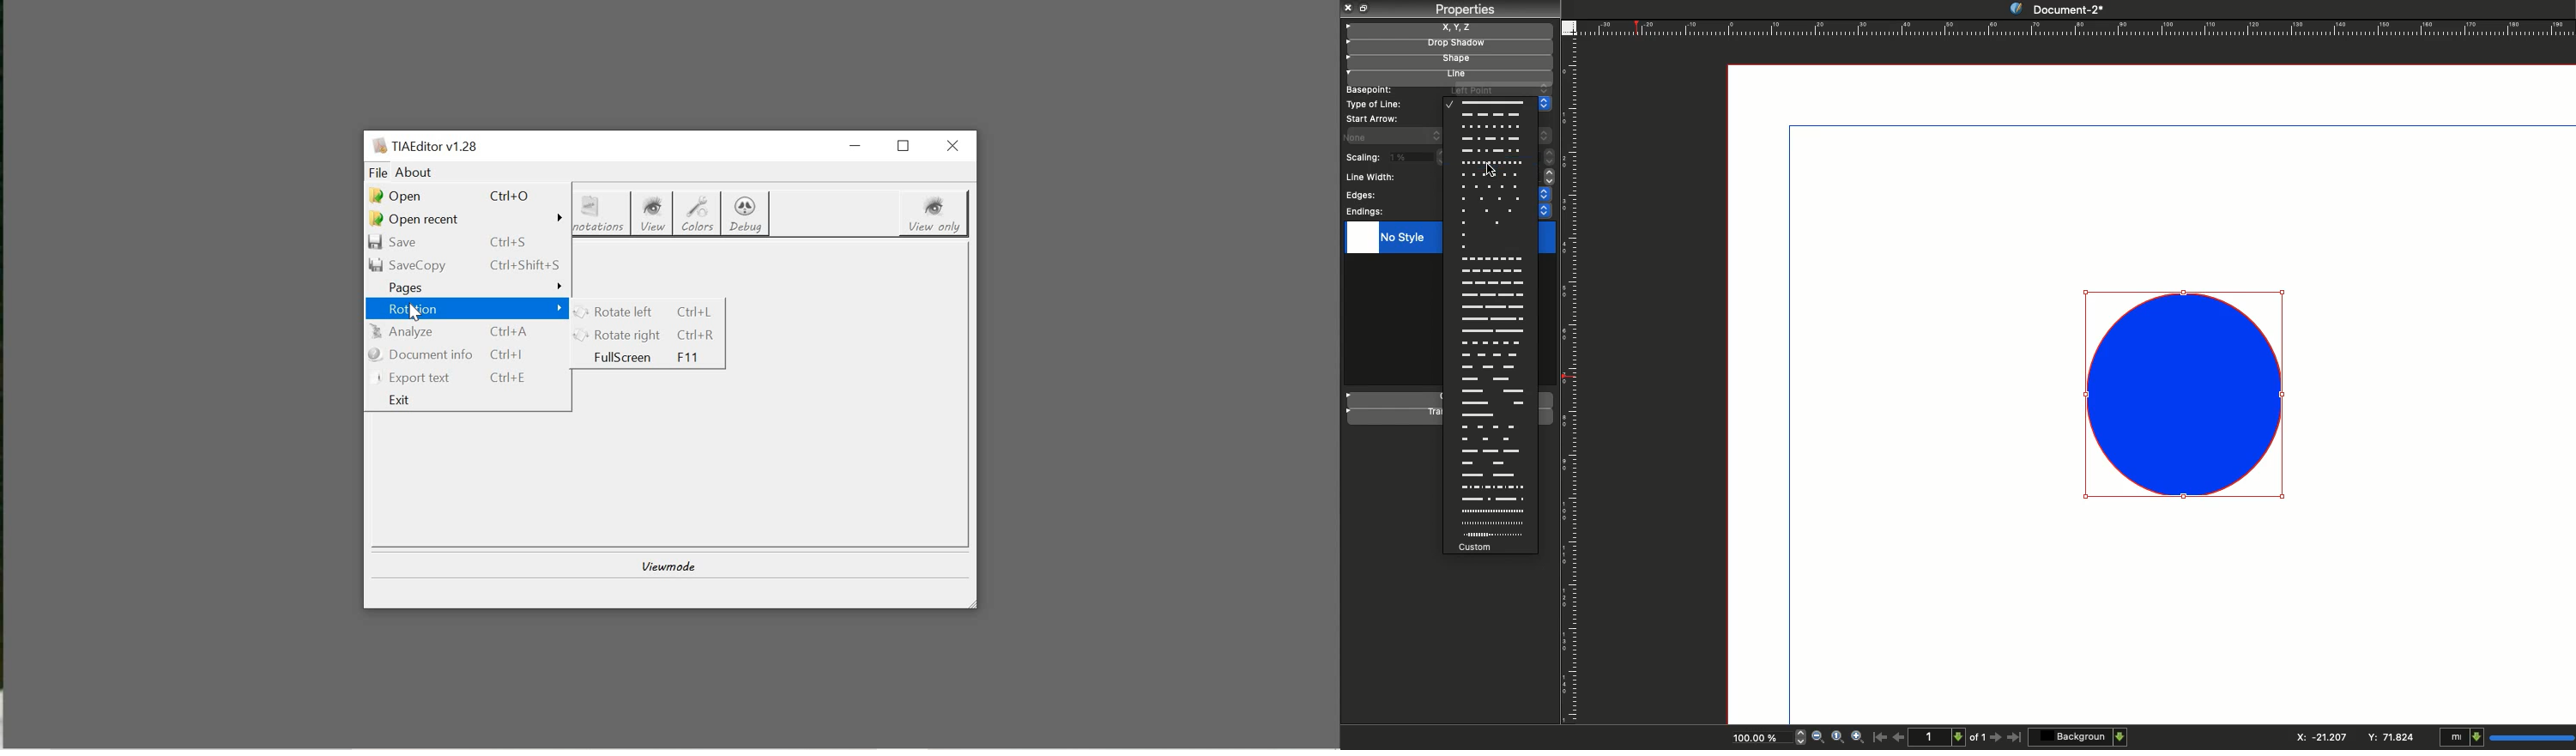 This screenshot has height=756, width=2576. Describe the element at coordinates (1491, 222) in the screenshot. I see `line option` at that location.